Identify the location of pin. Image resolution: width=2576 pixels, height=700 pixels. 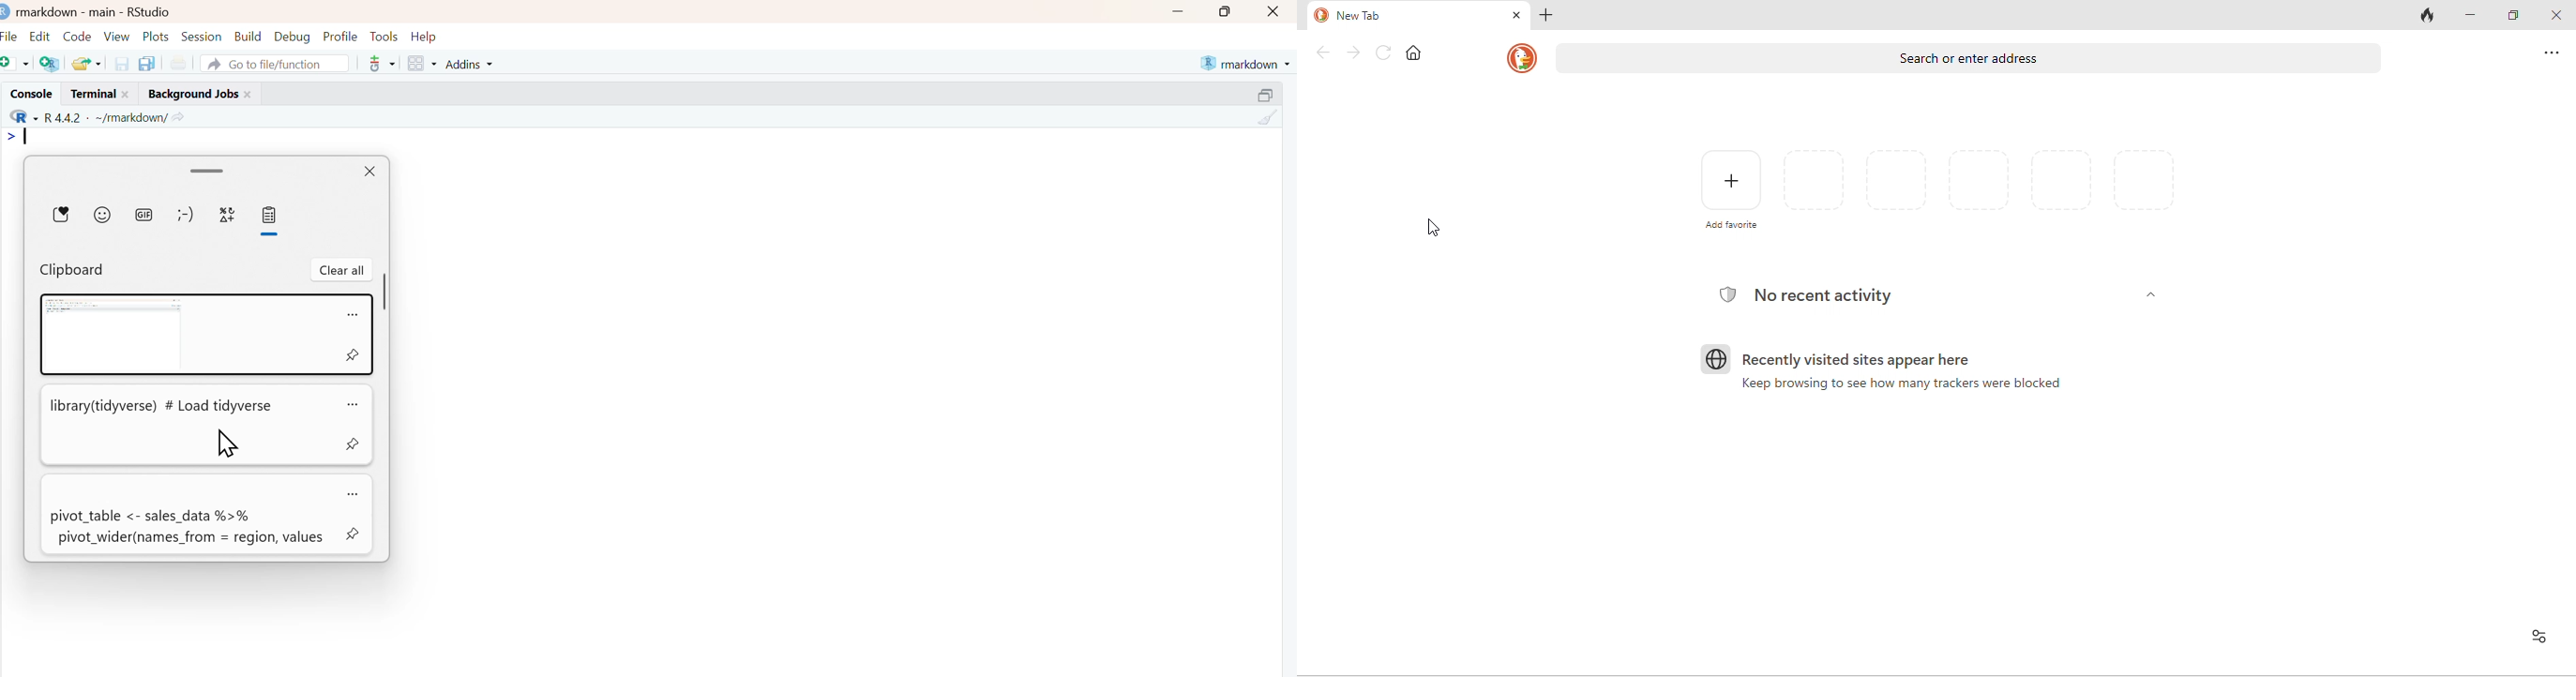
(353, 353).